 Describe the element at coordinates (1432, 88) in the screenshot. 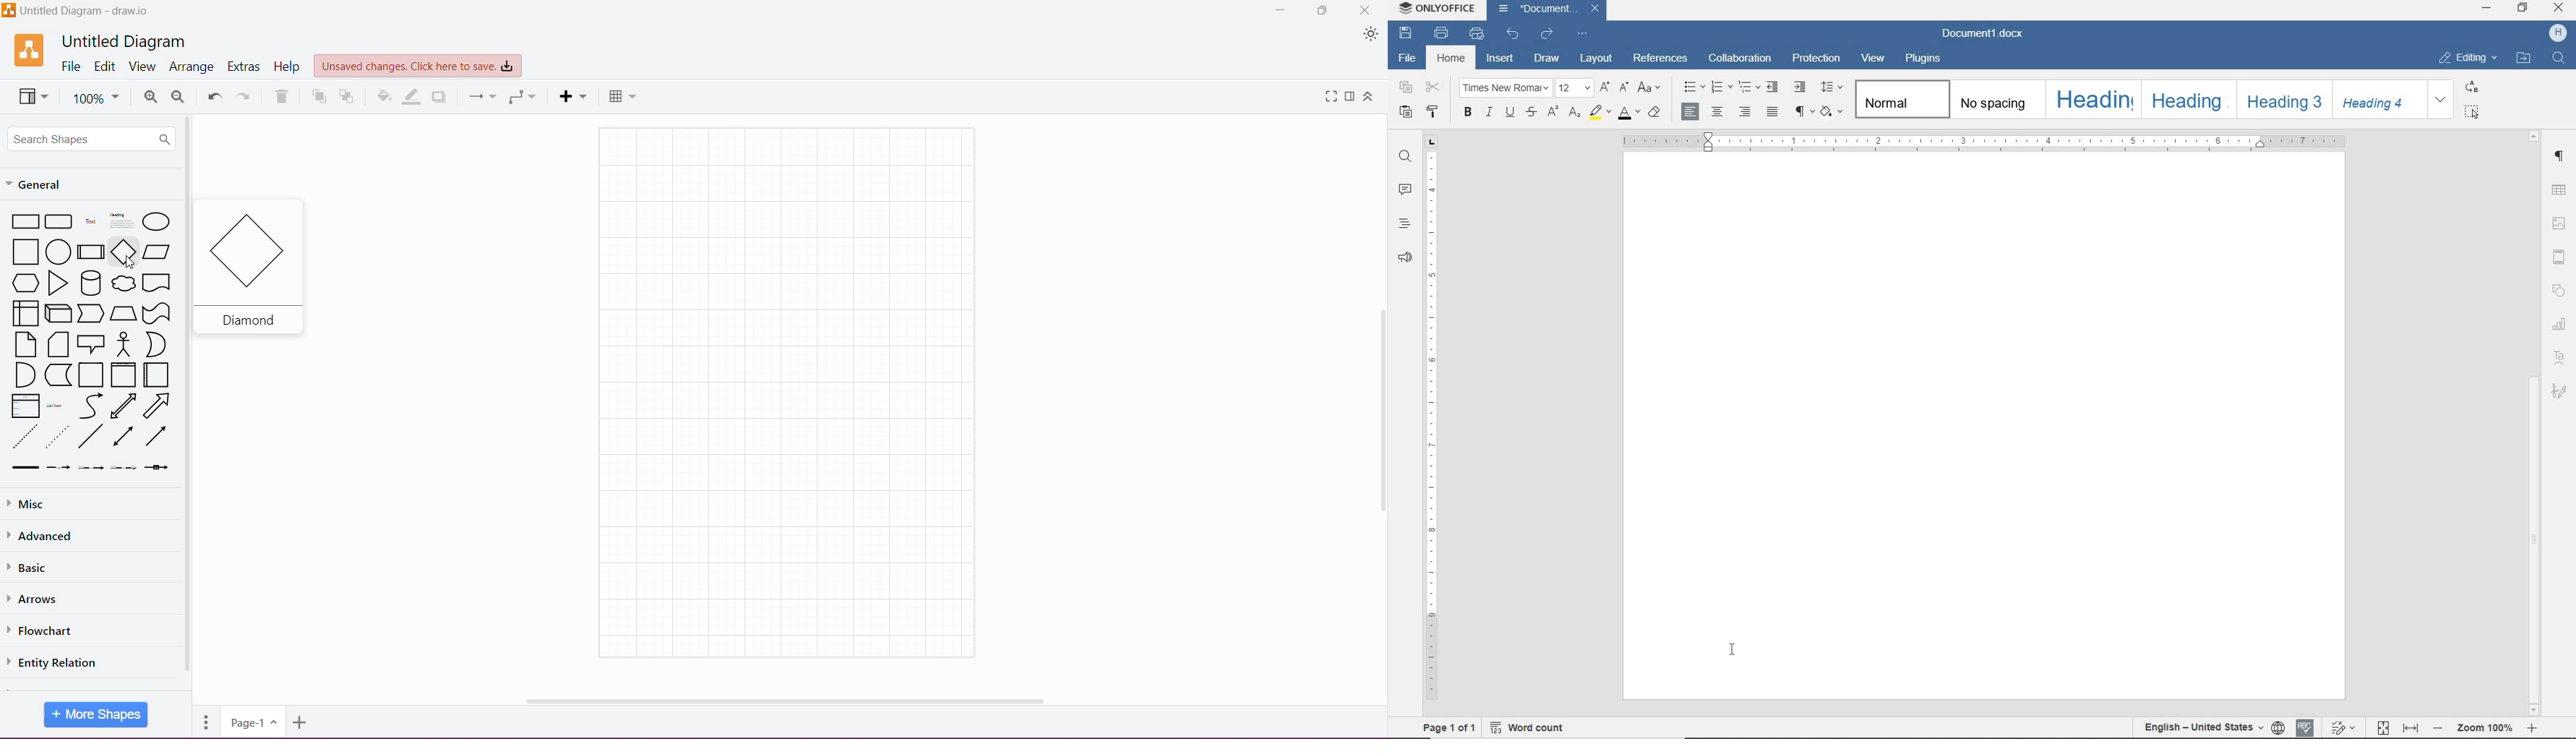

I see `cut` at that location.